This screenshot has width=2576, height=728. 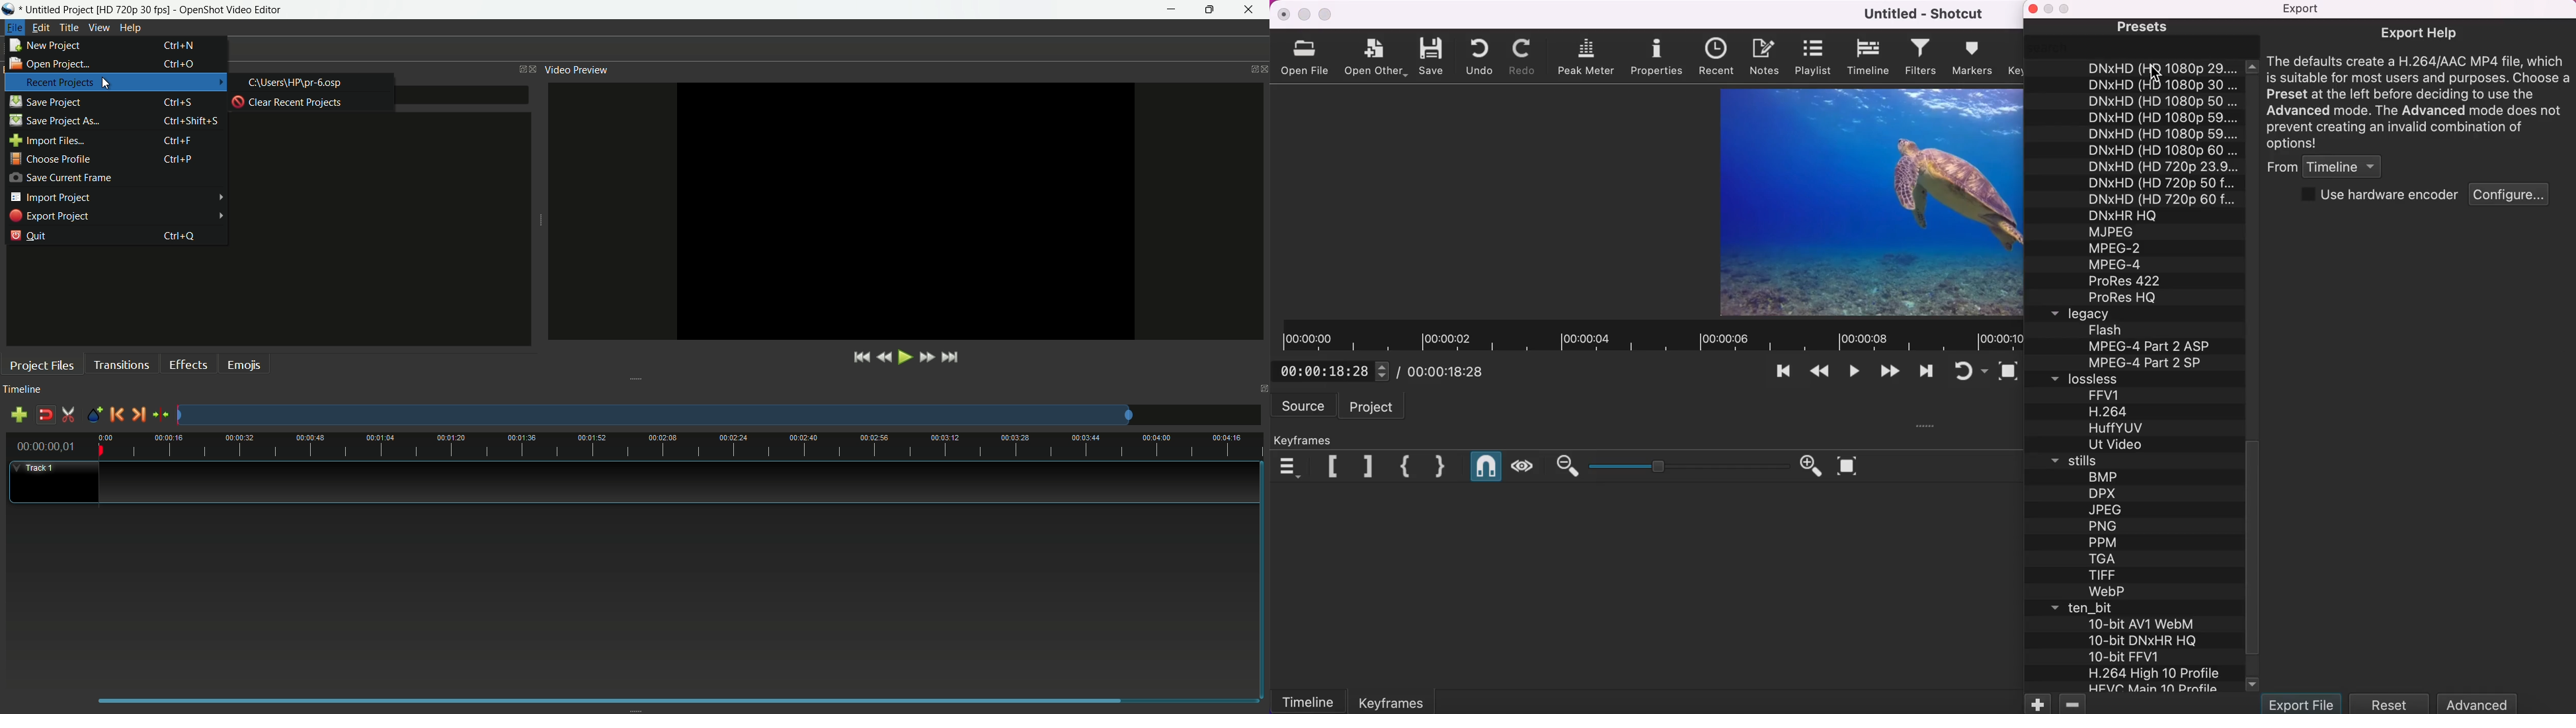 I want to click on from timeline, so click(x=2324, y=166).